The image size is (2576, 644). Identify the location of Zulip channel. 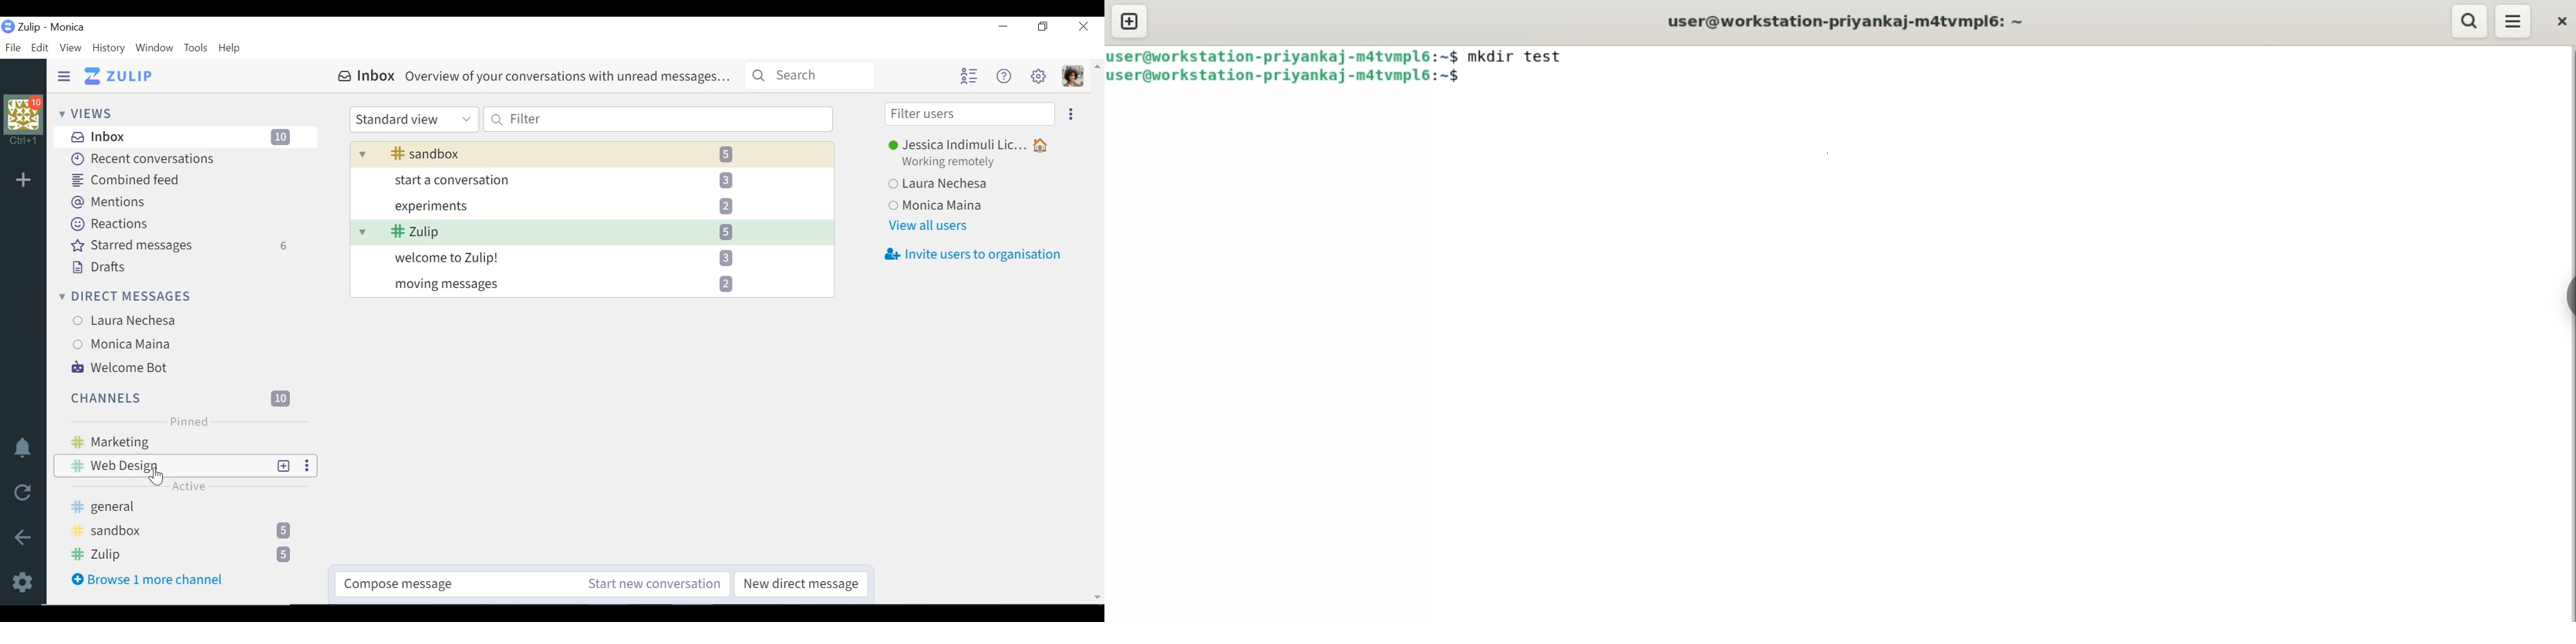
(185, 554).